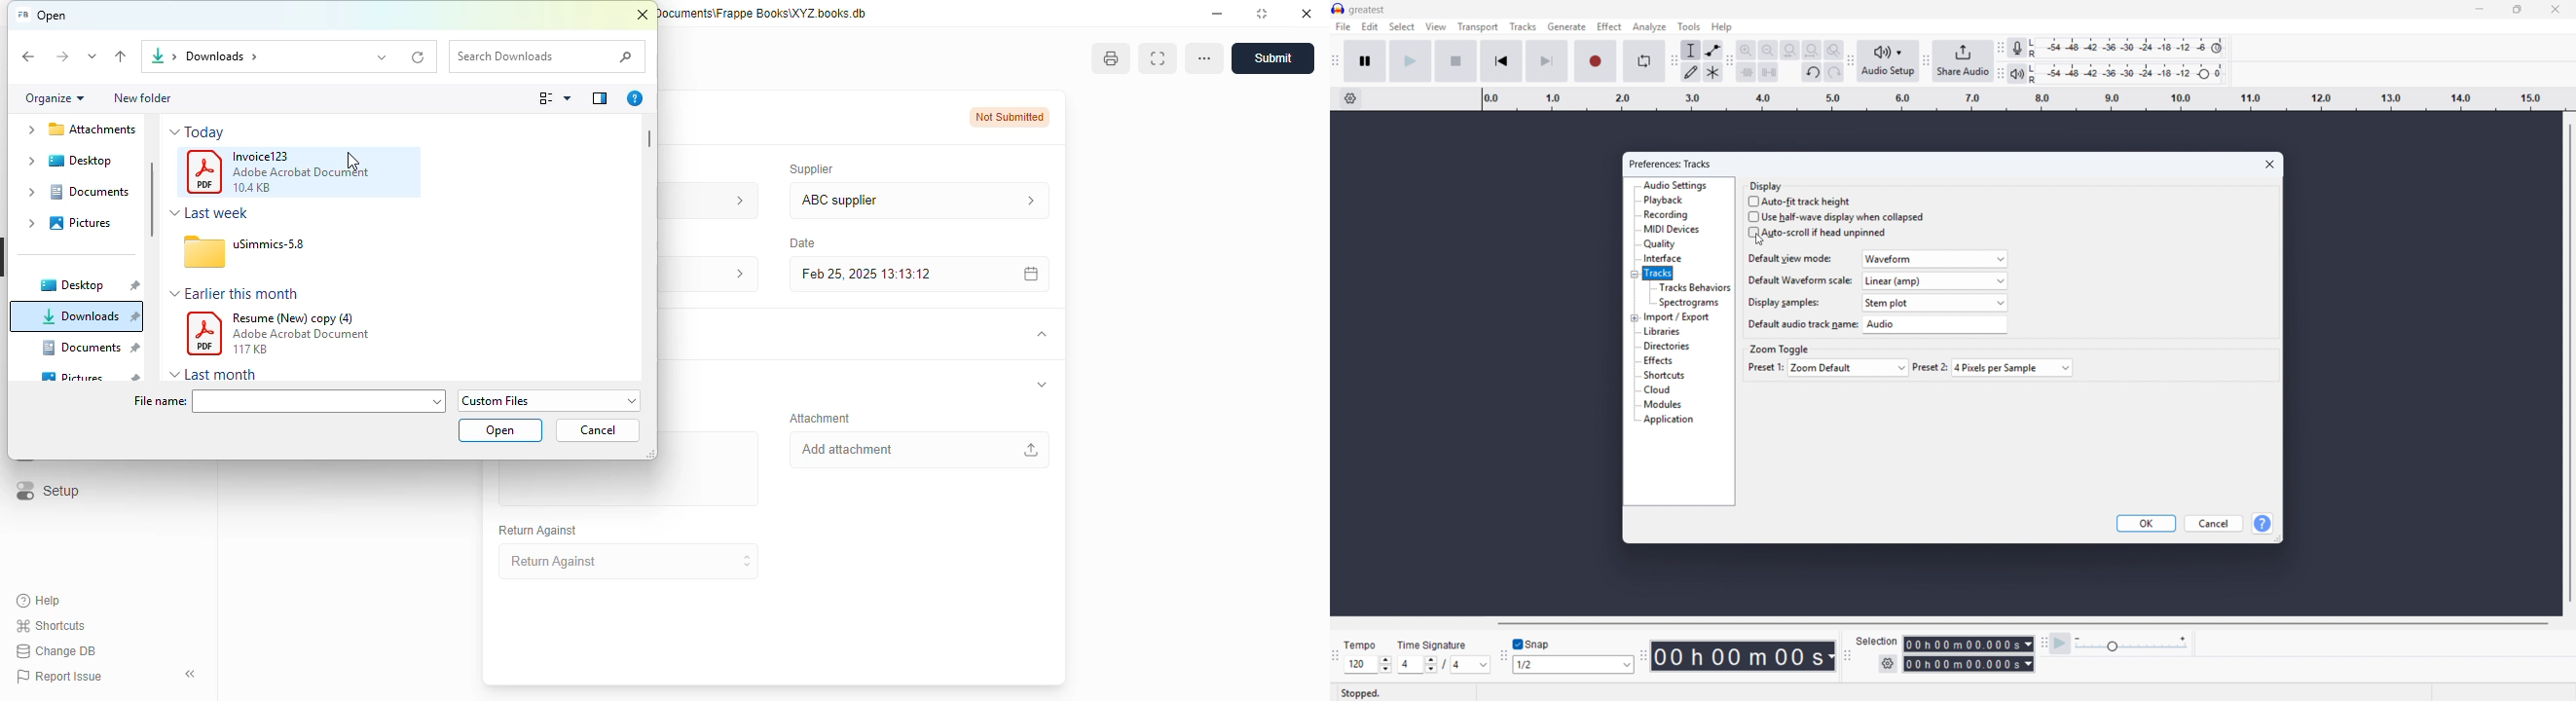 The image size is (2576, 728). What do you see at coordinates (1478, 27) in the screenshot?
I see `Transport ` at bounding box center [1478, 27].